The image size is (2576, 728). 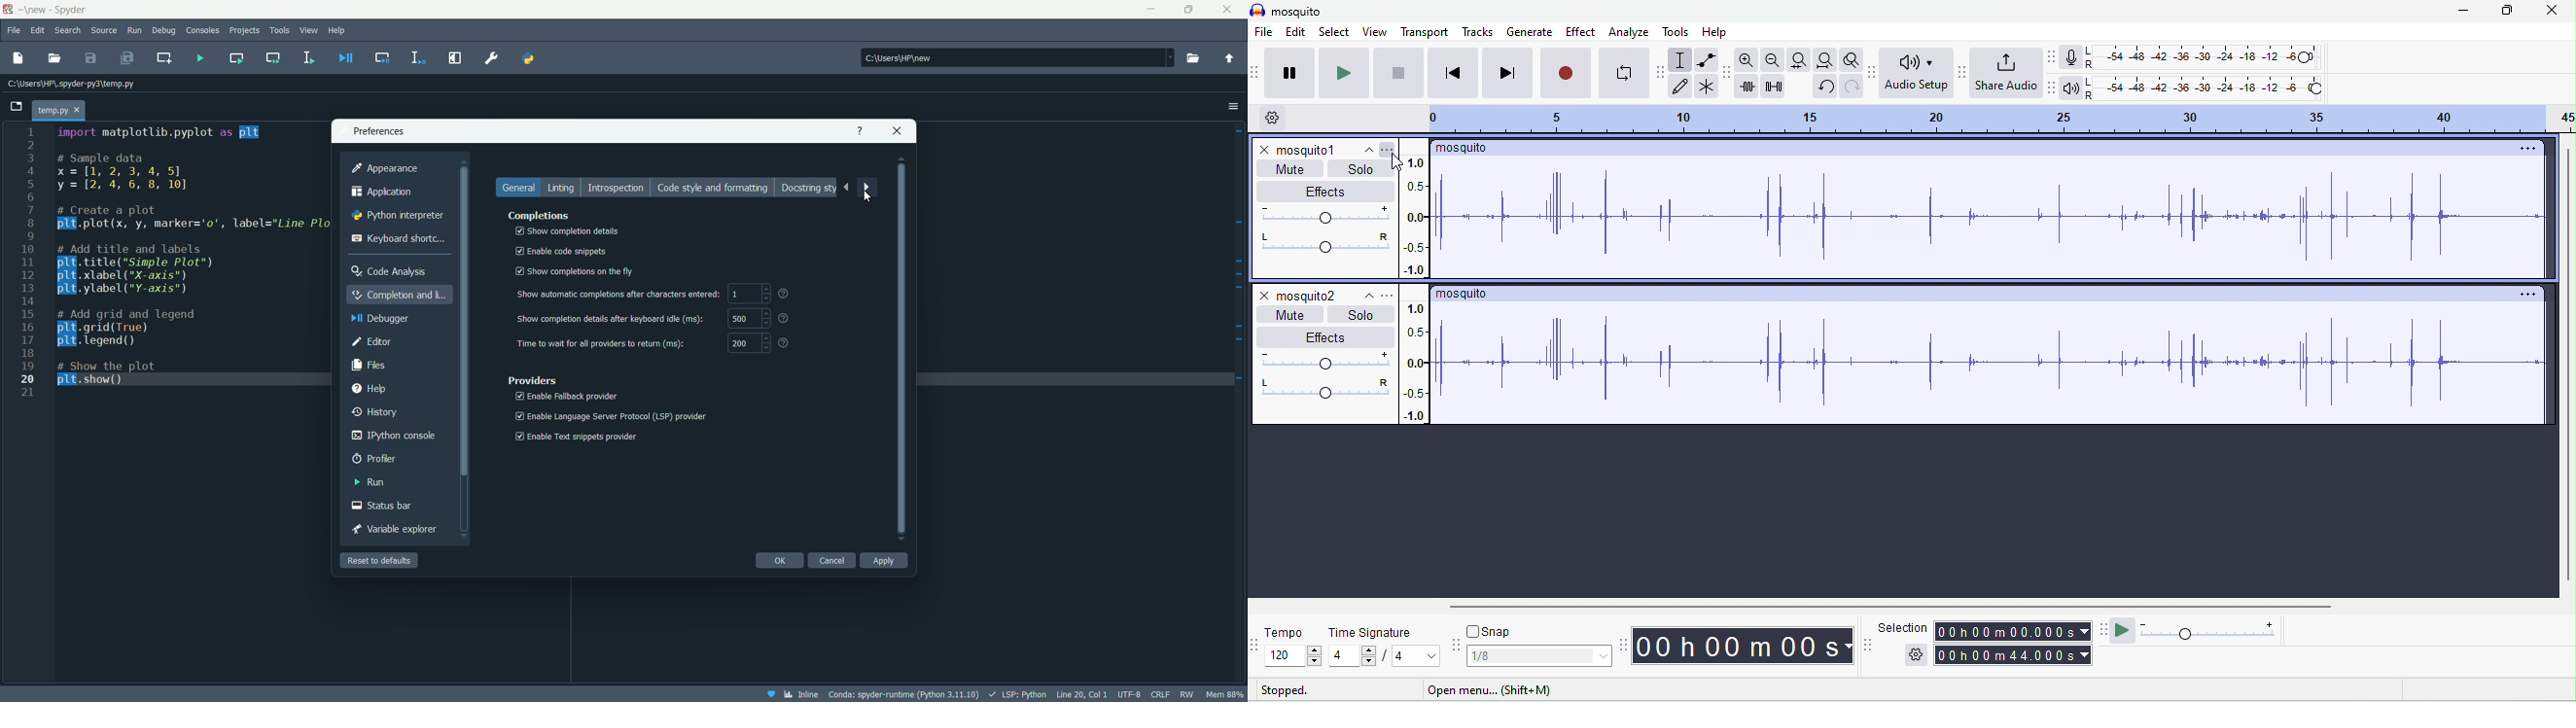 What do you see at coordinates (1860, 607) in the screenshot?
I see `horizontal scroll bar` at bounding box center [1860, 607].